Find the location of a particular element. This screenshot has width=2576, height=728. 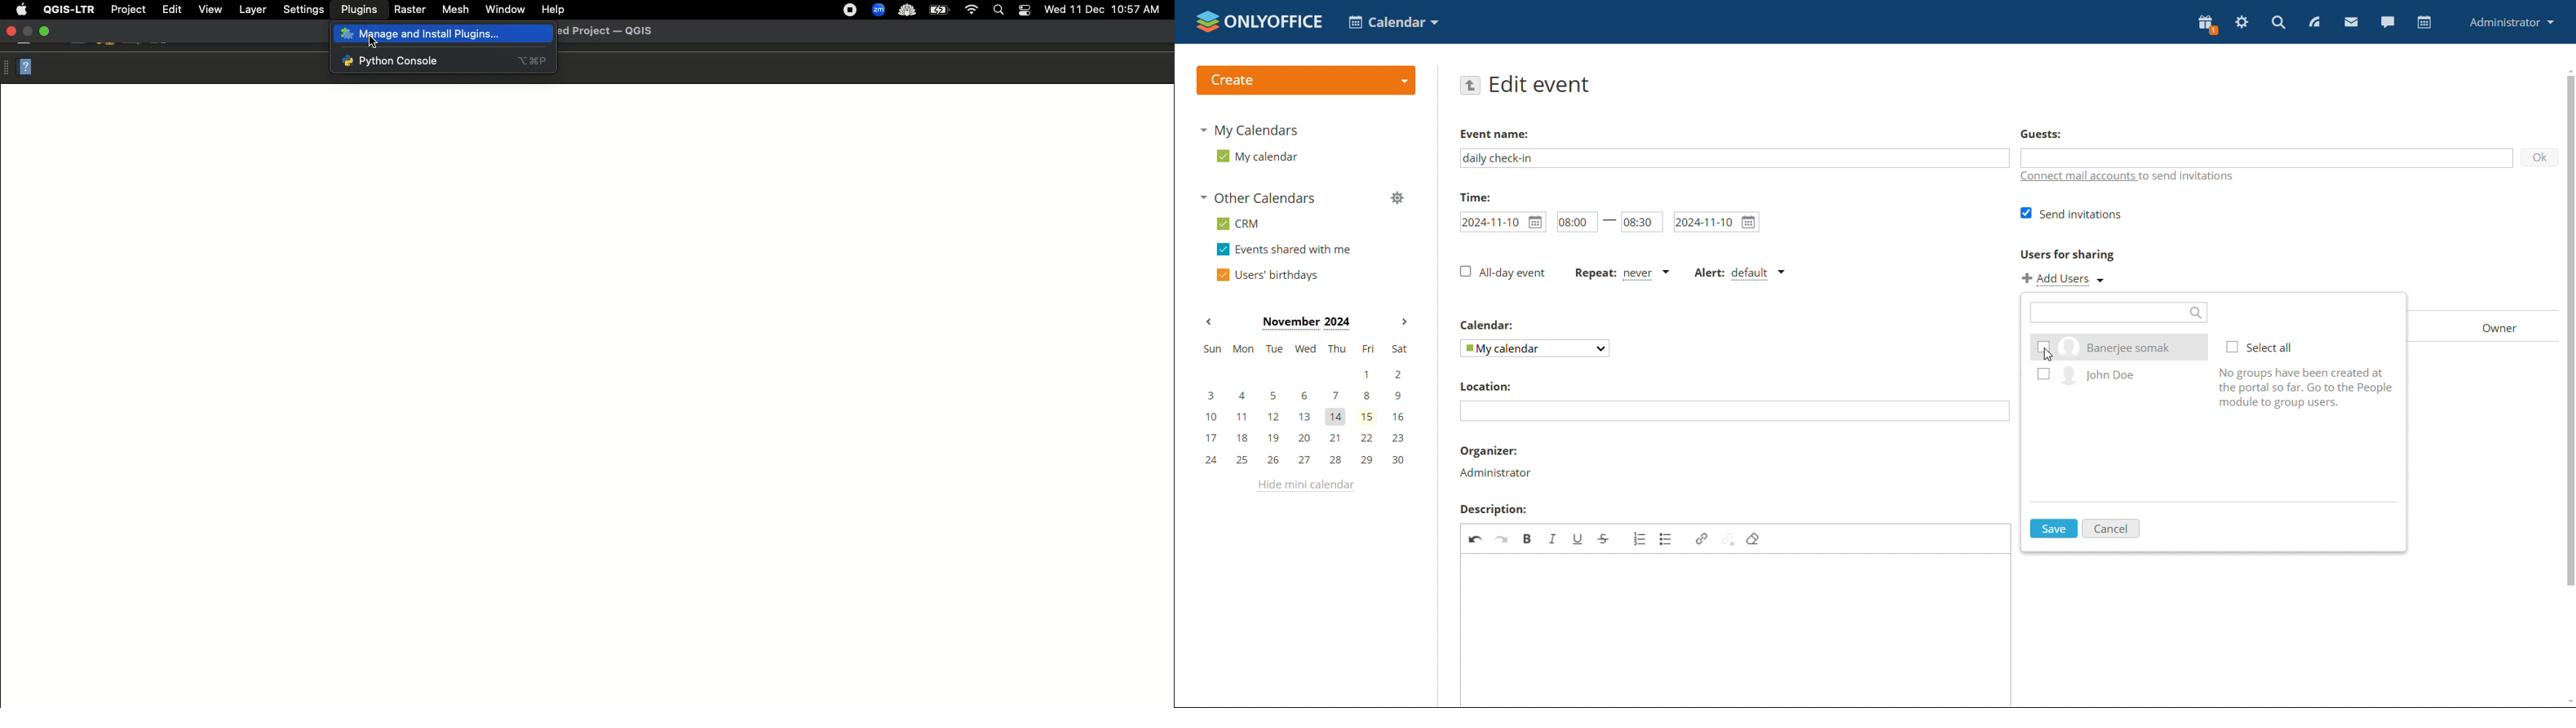

Close is located at coordinates (11, 28).